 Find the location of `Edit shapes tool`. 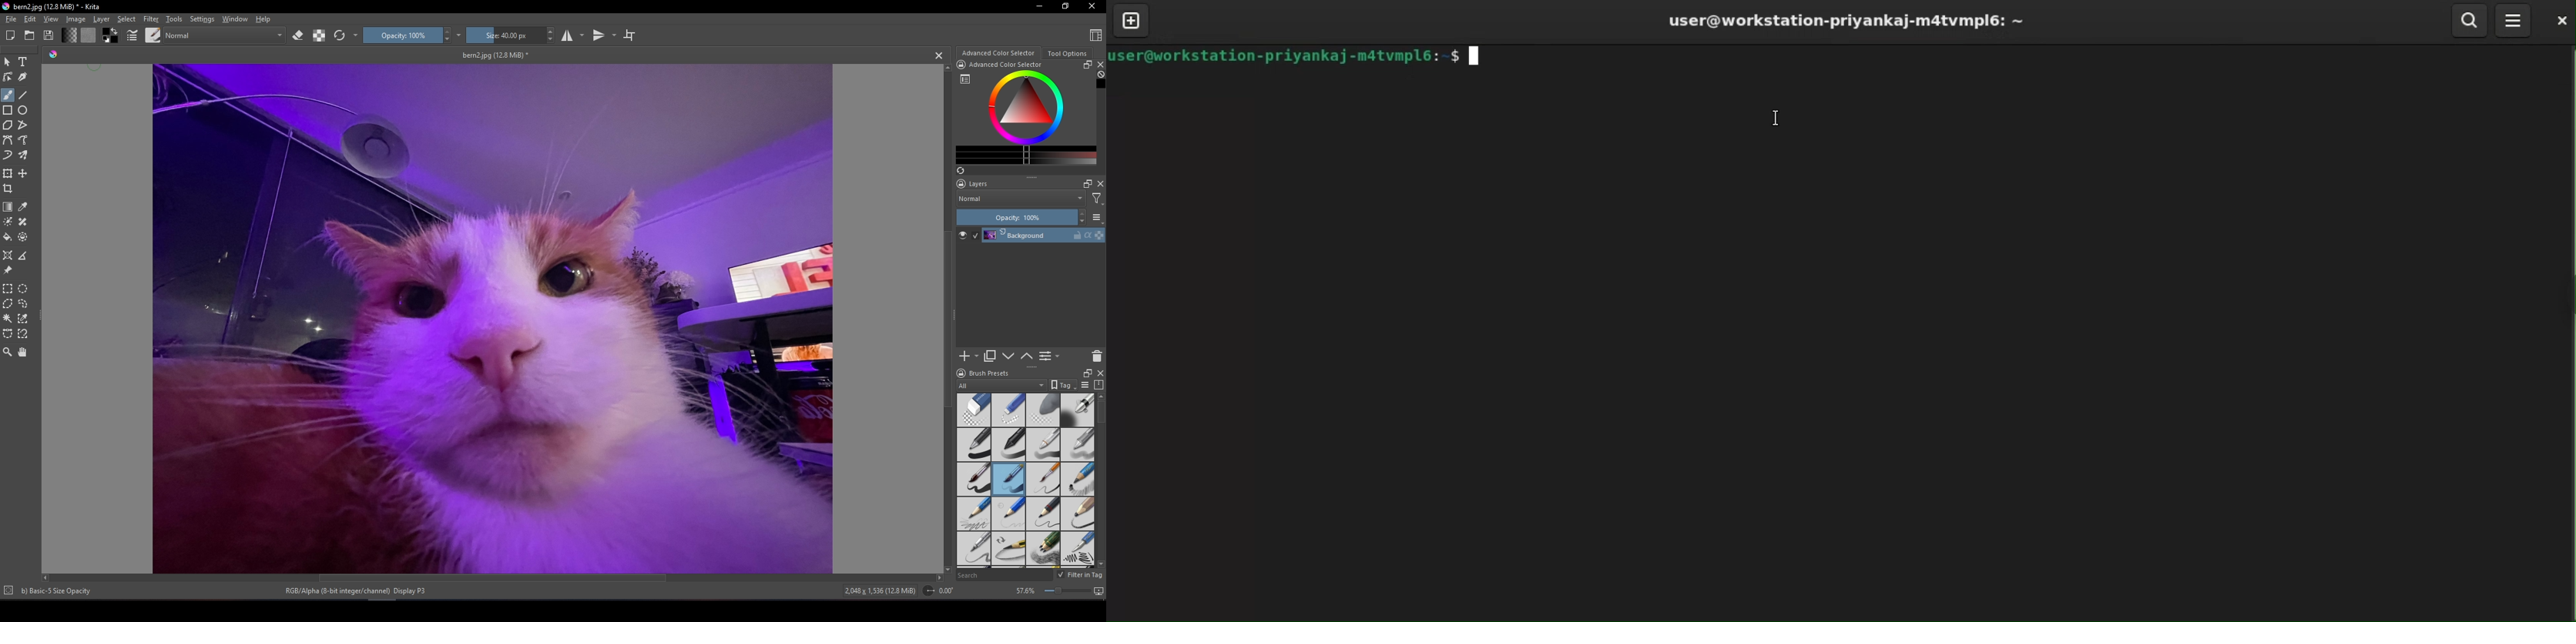

Edit shapes tool is located at coordinates (7, 77).